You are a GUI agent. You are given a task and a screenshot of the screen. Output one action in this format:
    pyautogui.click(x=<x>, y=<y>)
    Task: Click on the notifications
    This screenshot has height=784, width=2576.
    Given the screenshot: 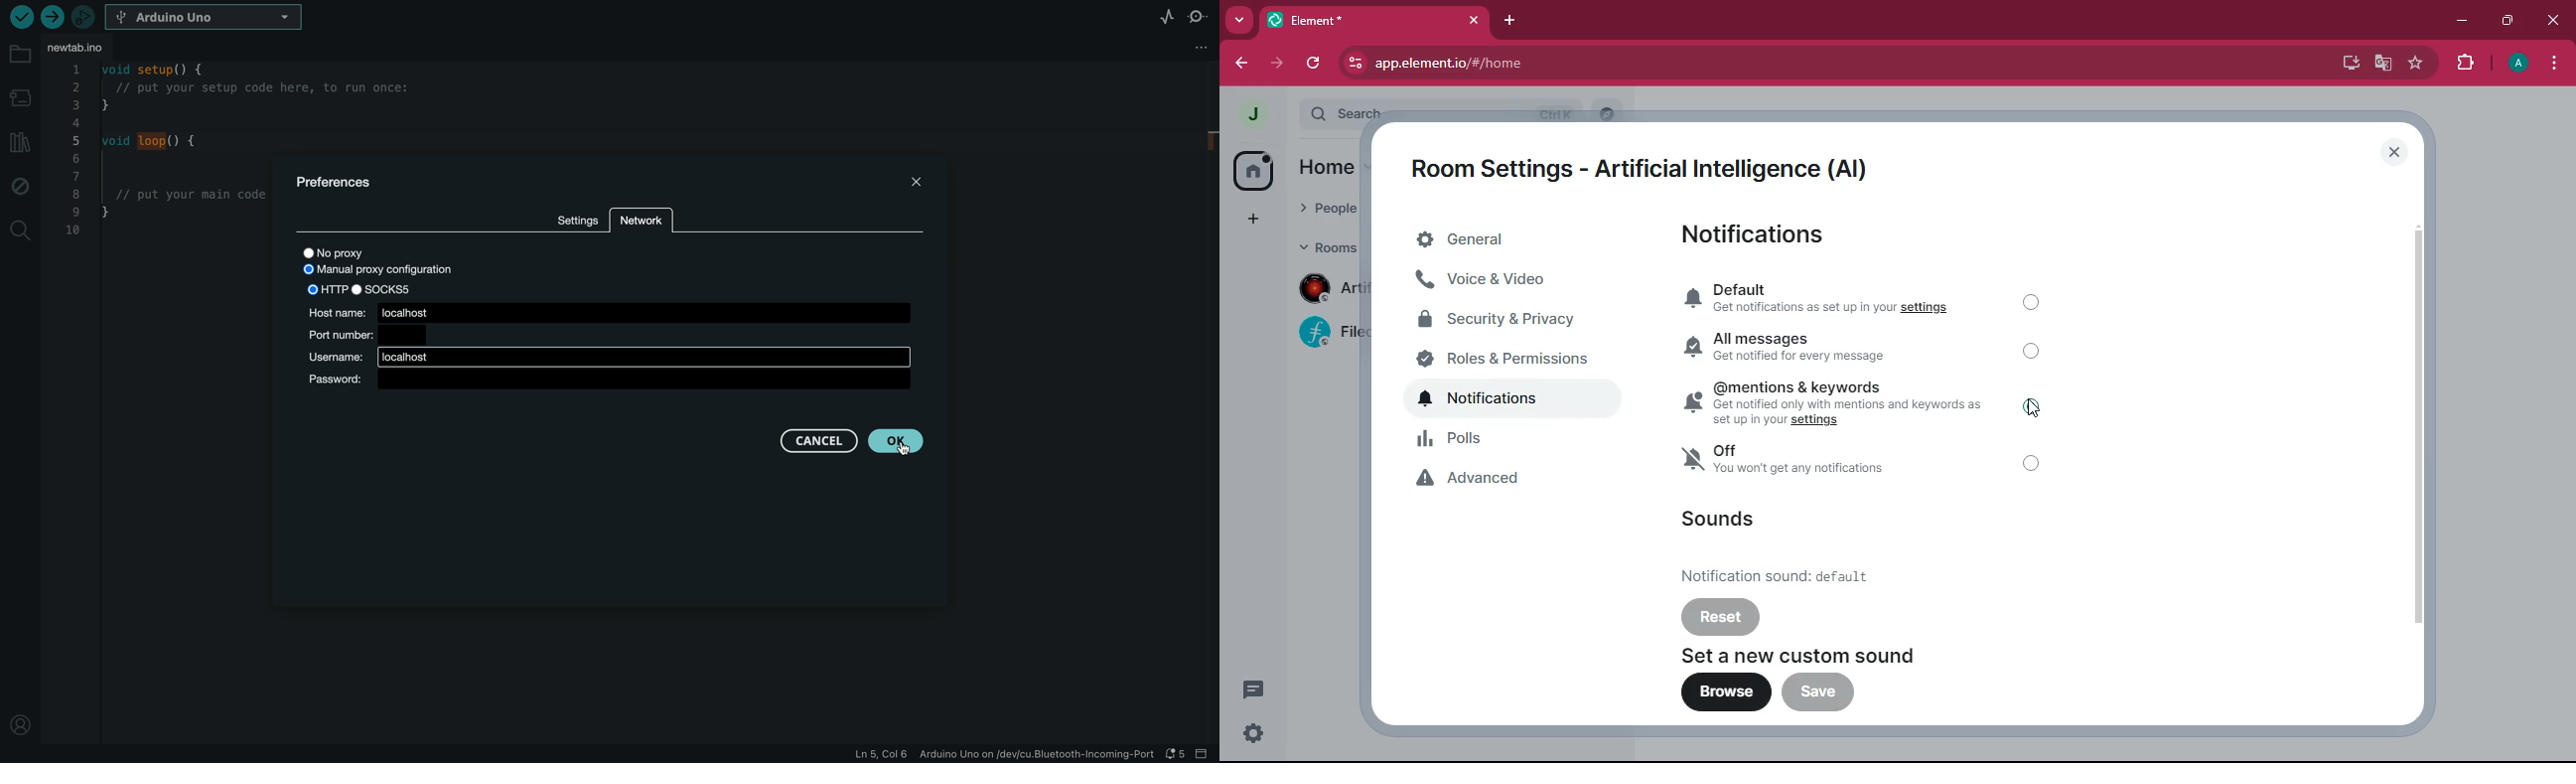 What is the action you would take?
    pyautogui.click(x=1767, y=237)
    